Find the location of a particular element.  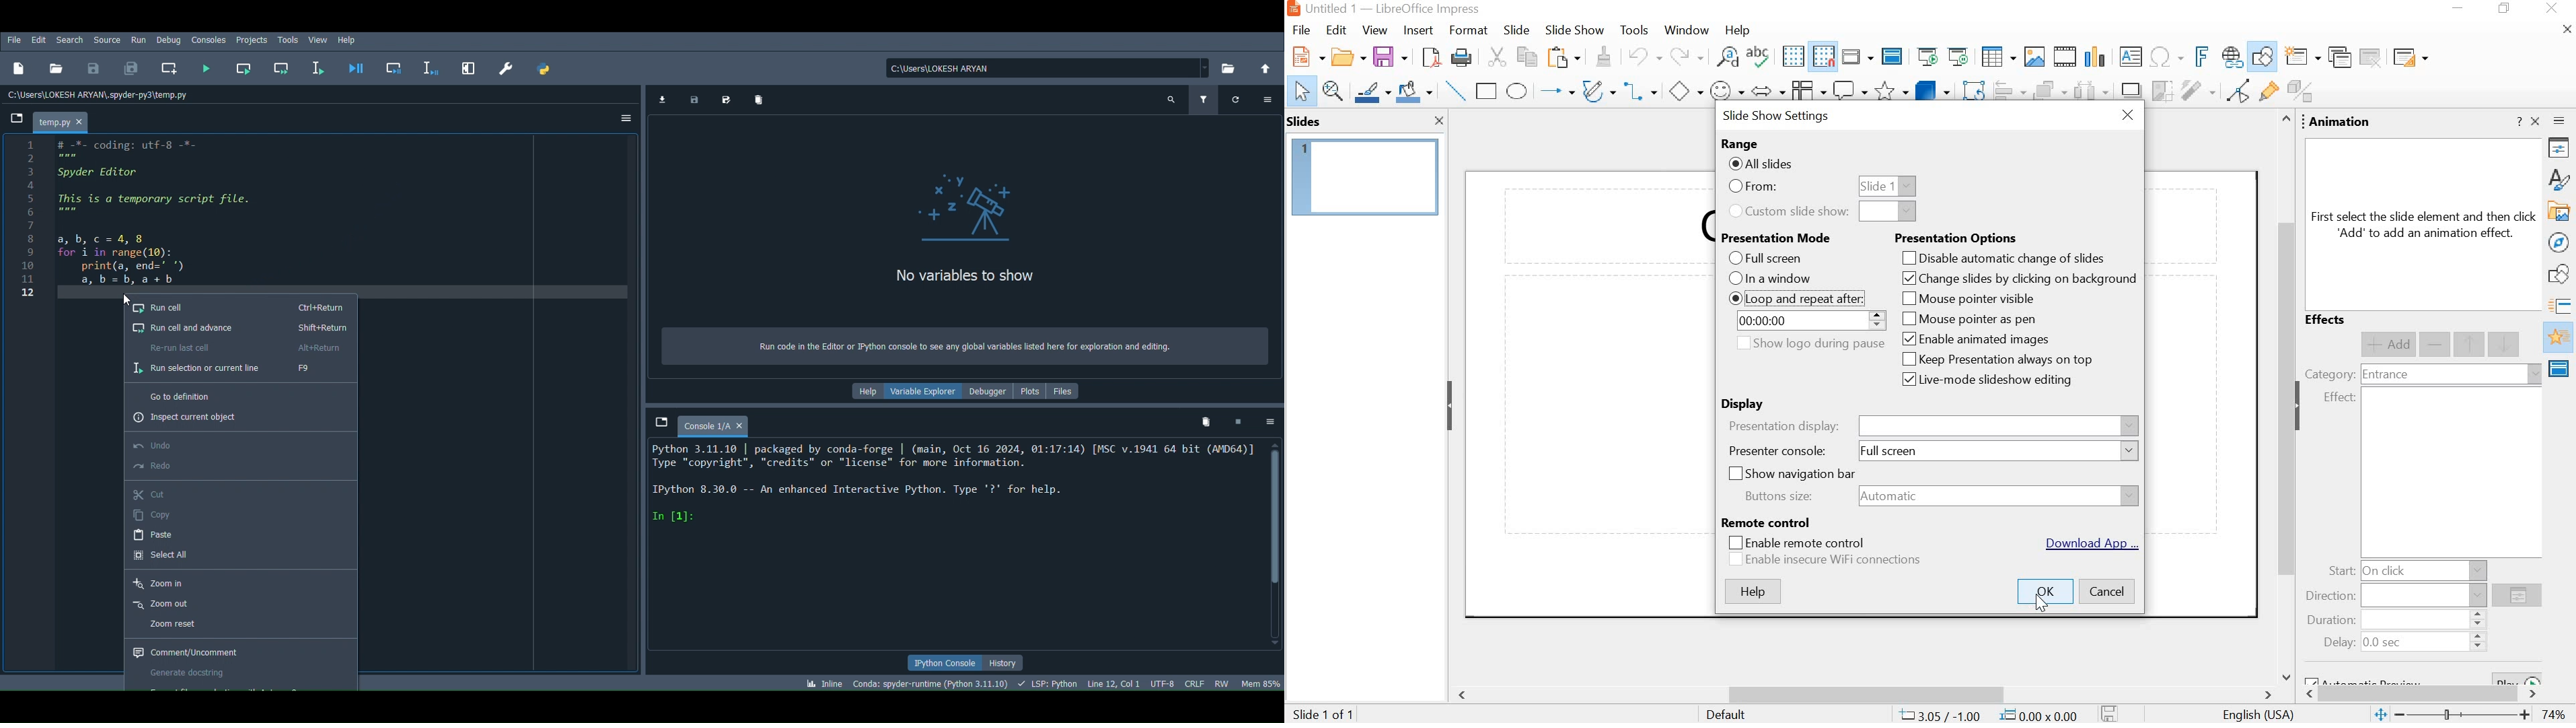

modify document is located at coordinates (2110, 713).